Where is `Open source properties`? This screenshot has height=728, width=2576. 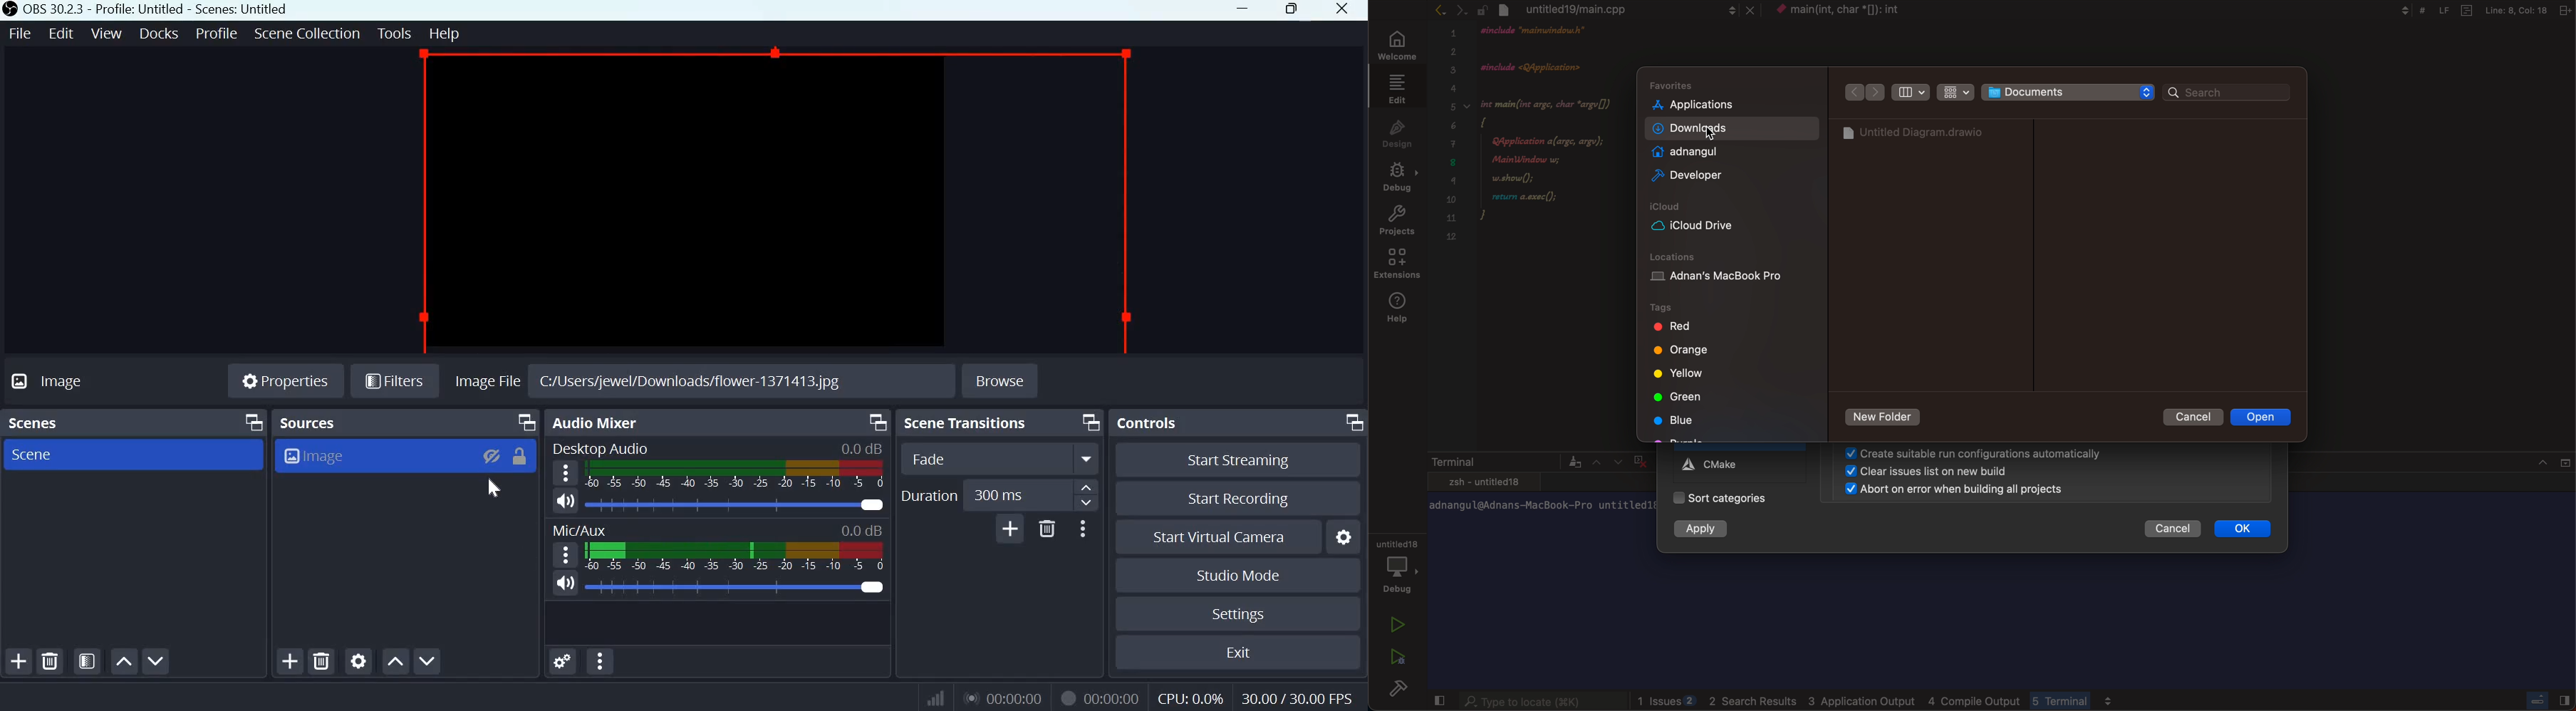 Open source properties is located at coordinates (358, 660).